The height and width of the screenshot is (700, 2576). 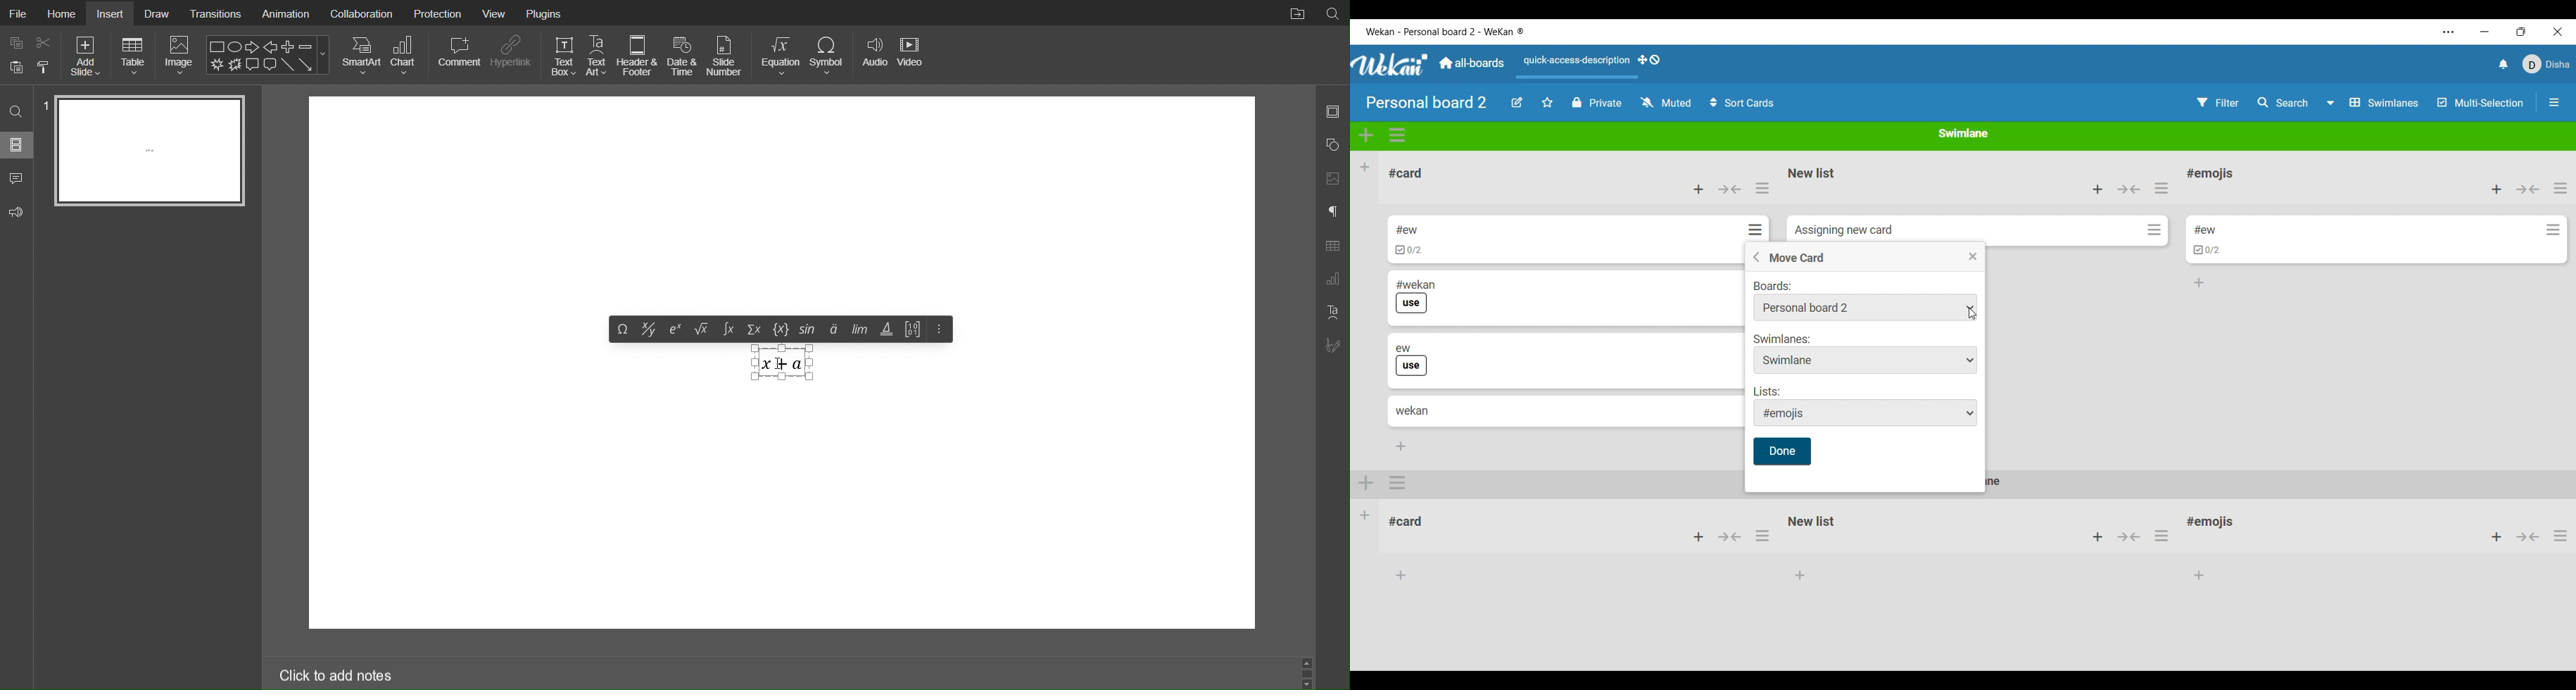 I want to click on Card title, so click(x=1412, y=411).